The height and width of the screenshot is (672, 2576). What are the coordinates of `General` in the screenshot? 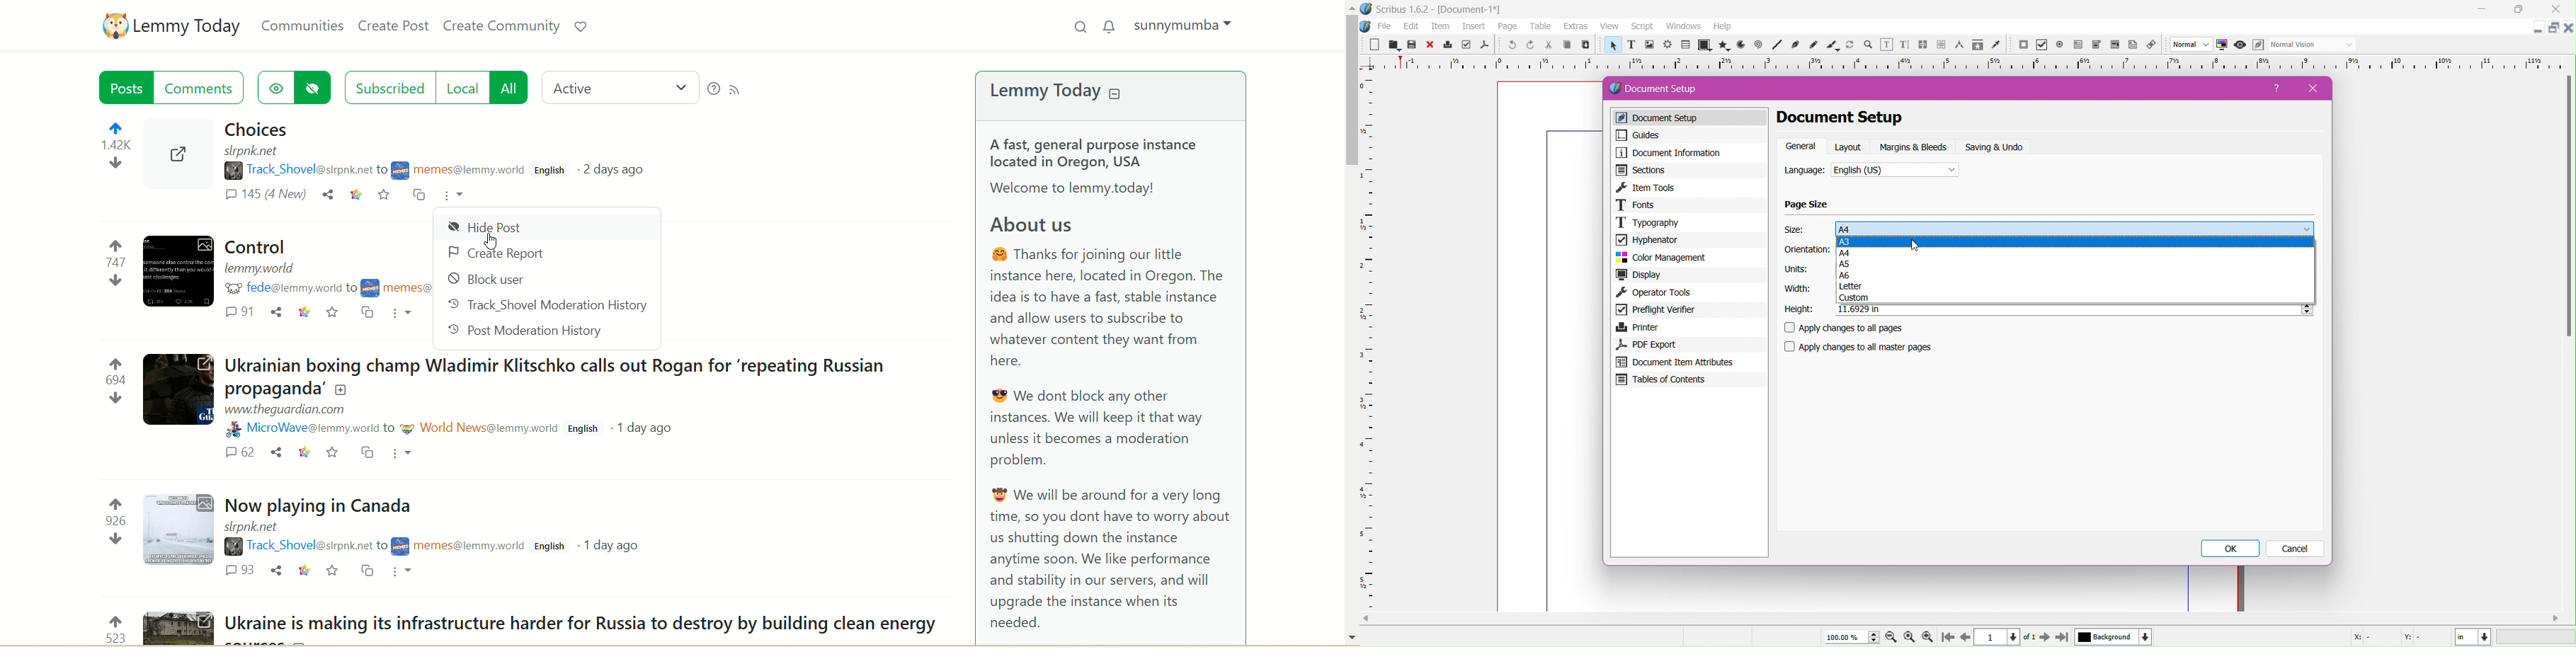 It's located at (1801, 147).